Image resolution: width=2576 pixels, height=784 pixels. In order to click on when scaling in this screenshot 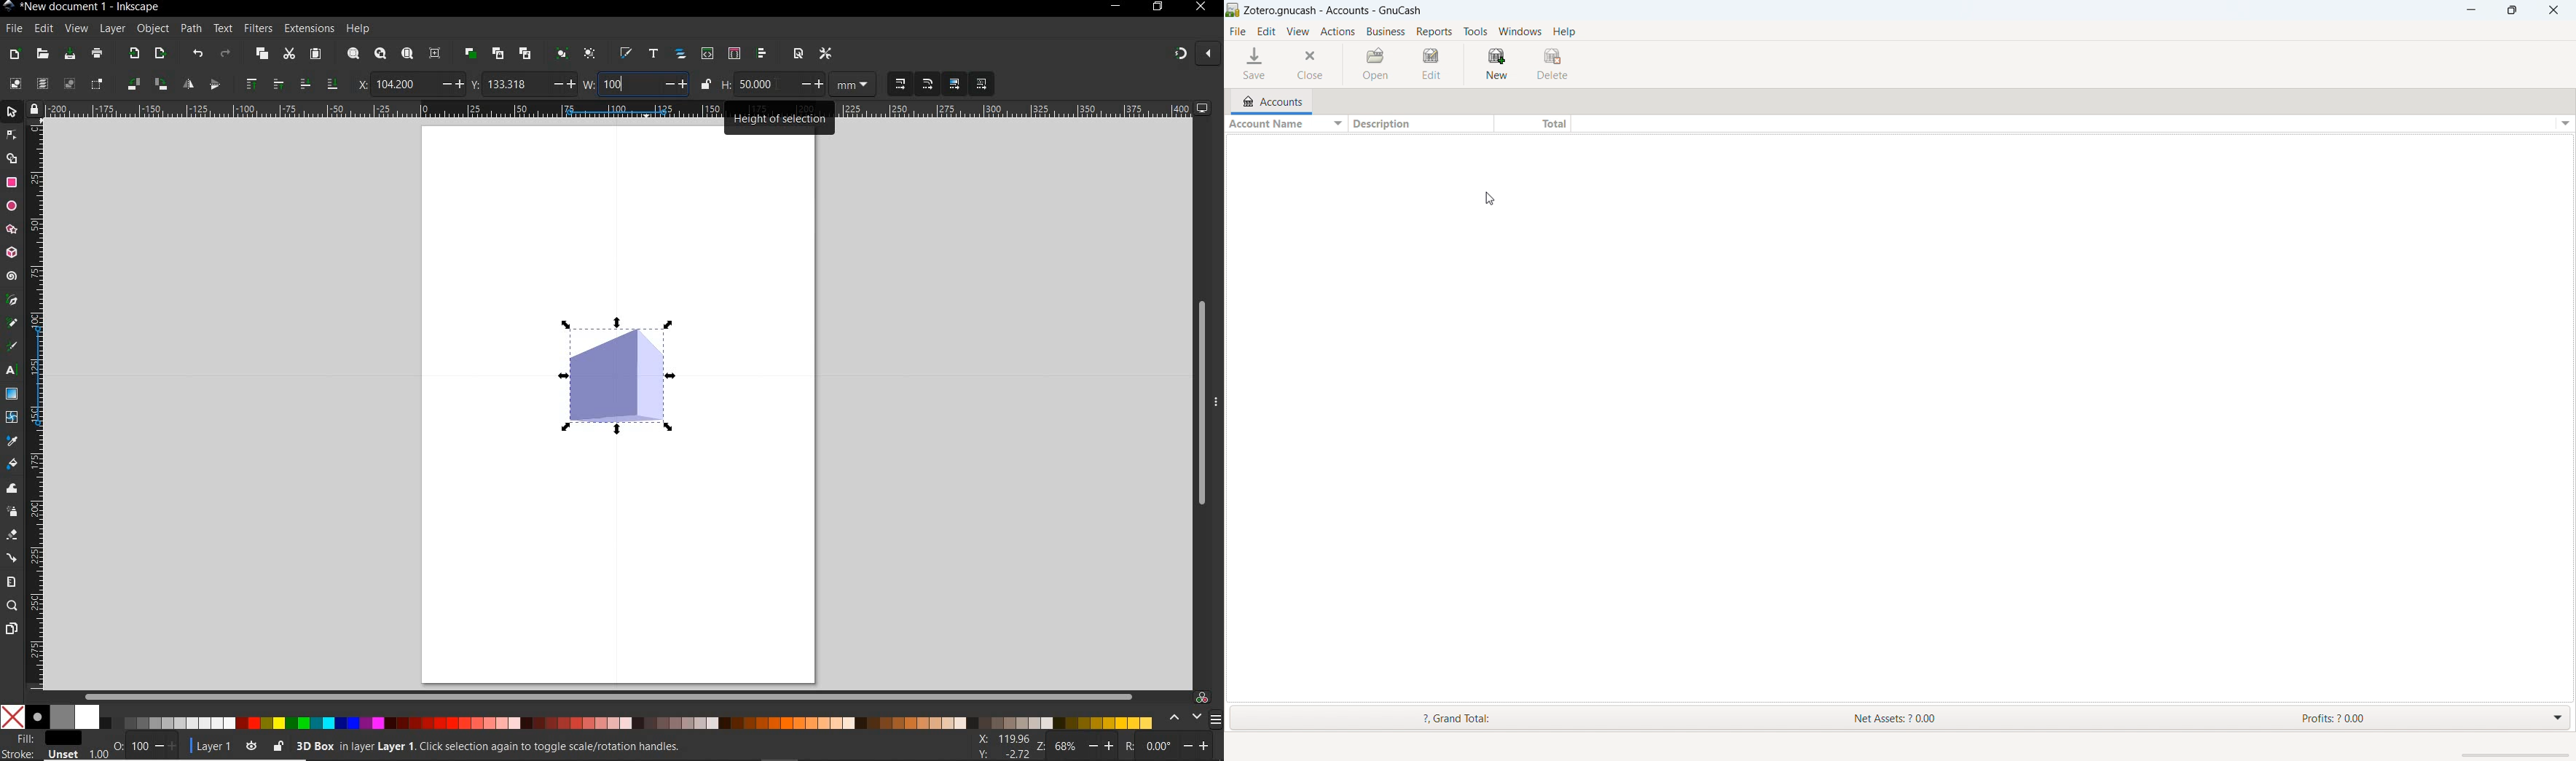, I will do `click(900, 85)`.